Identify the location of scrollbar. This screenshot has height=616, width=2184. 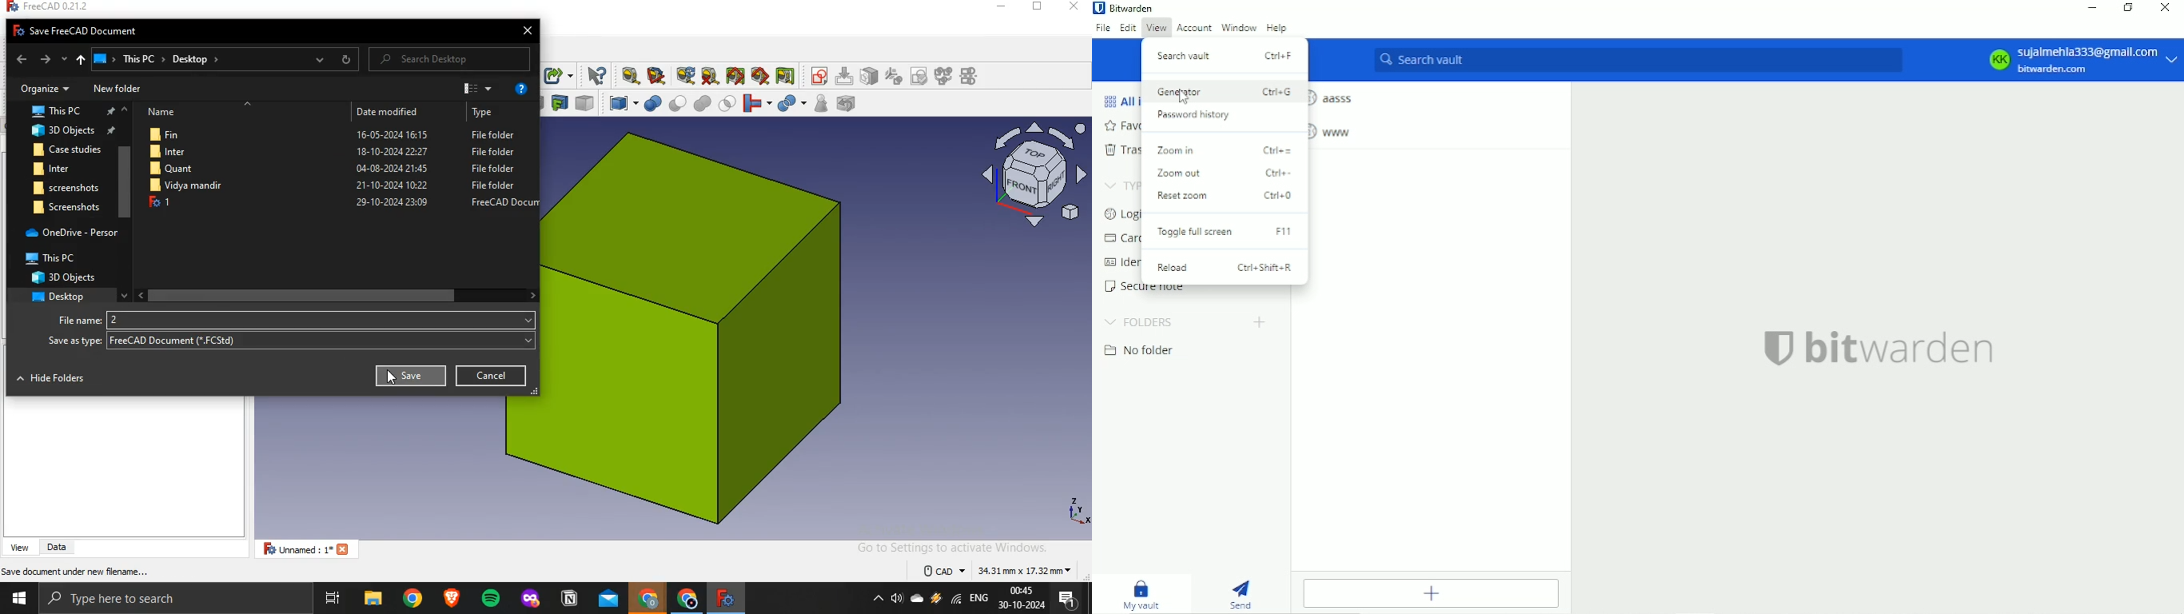
(337, 295).